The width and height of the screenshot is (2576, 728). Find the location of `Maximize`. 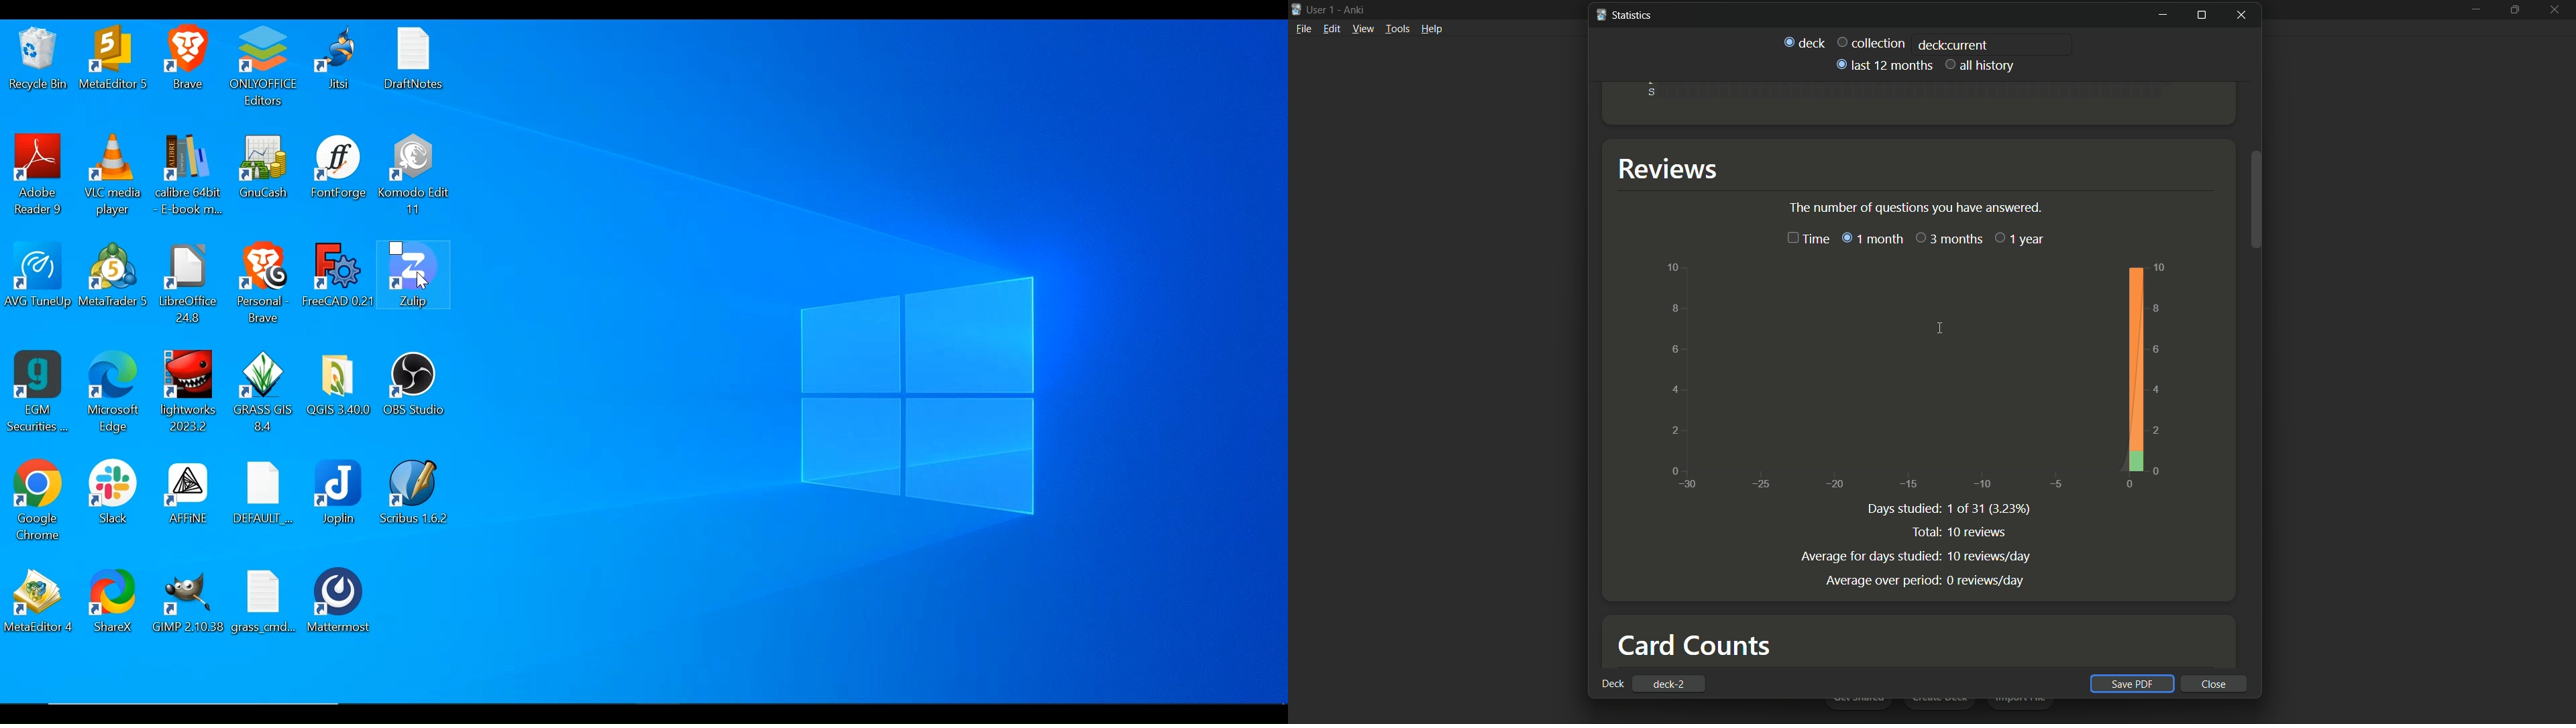

Maximize is located at coordinates (2201, 15).